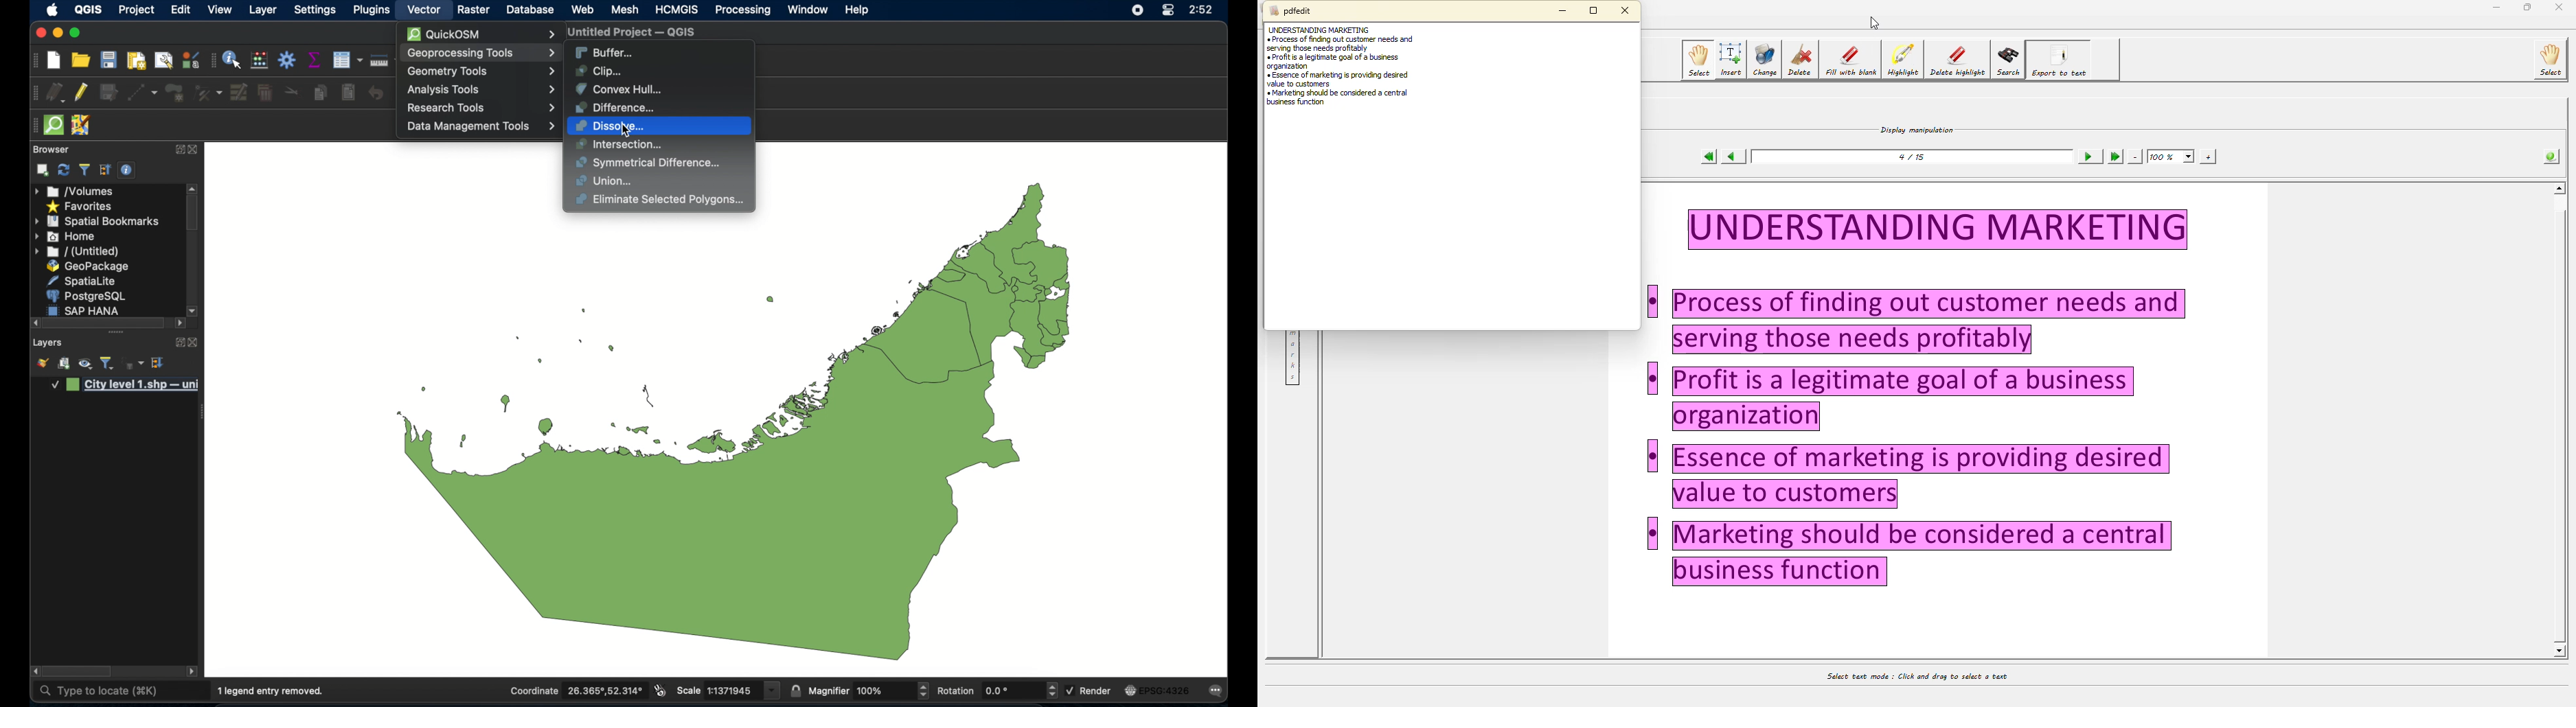  Describe the element at coordinates (614, 126) in the screenshot. I see `dissolve` at that location.